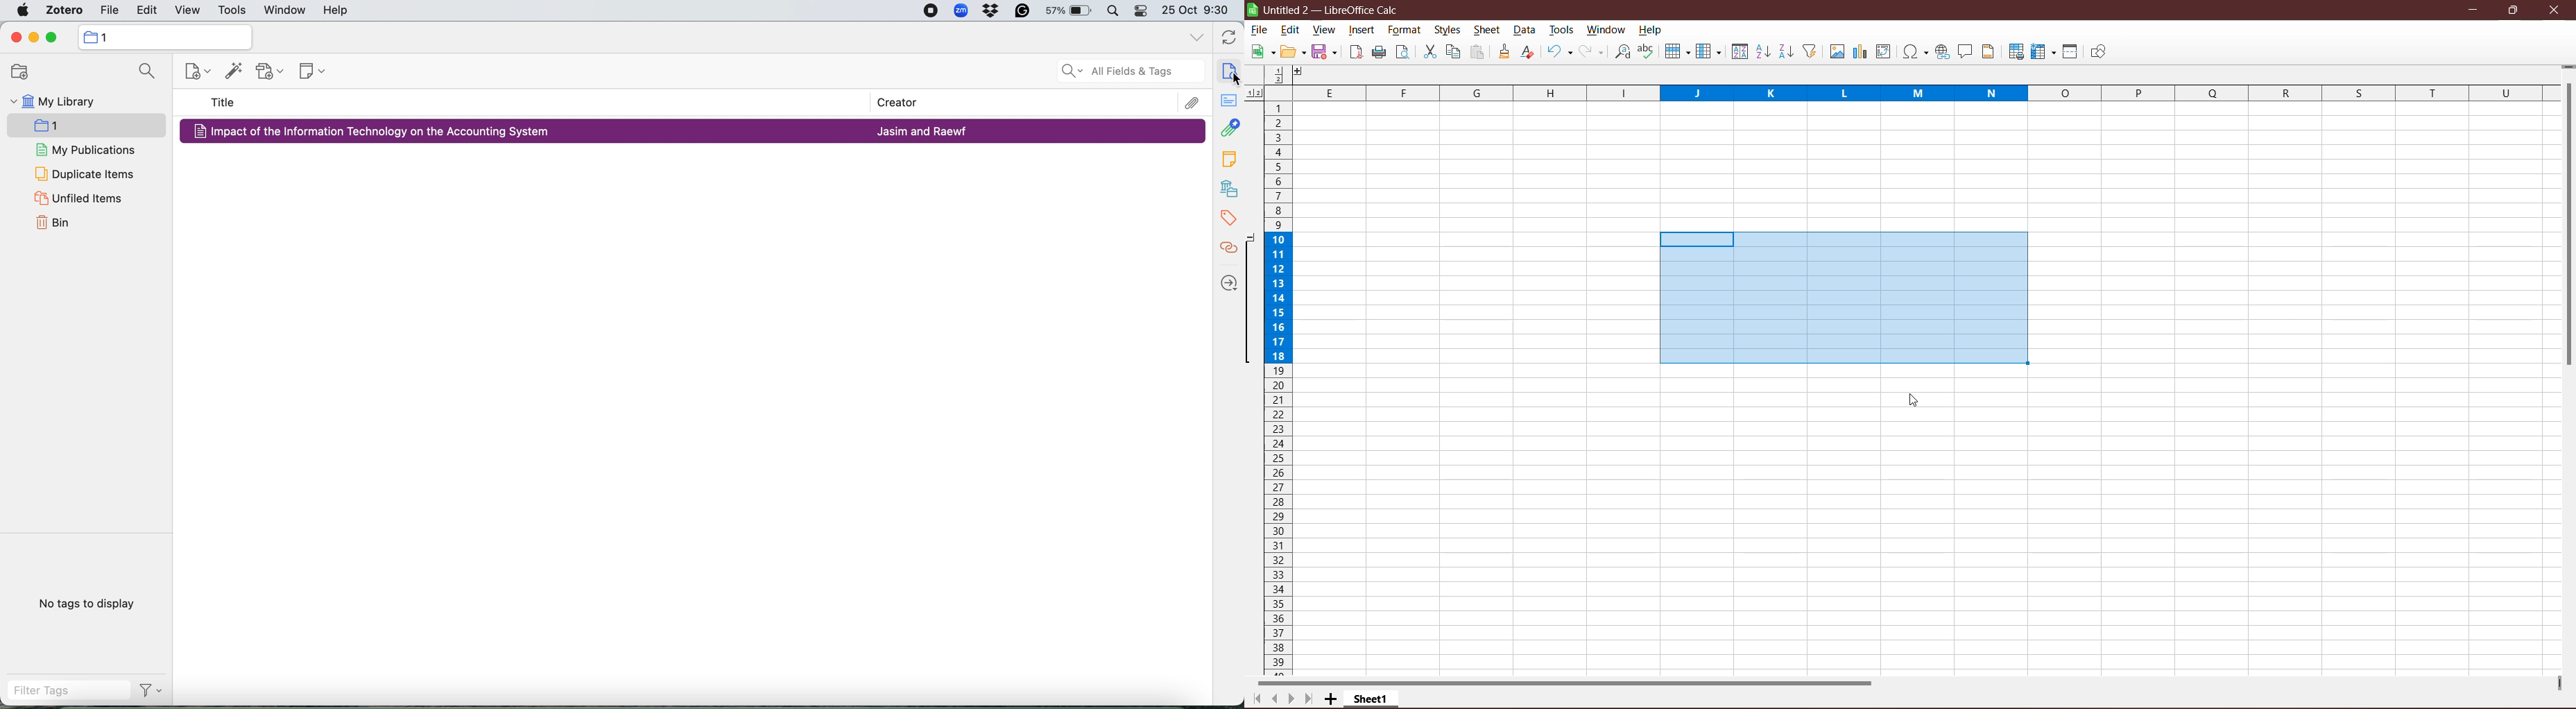  Describe the element at coordinates (1025, 12) in the screenshot. I see `grammarly` at that location.